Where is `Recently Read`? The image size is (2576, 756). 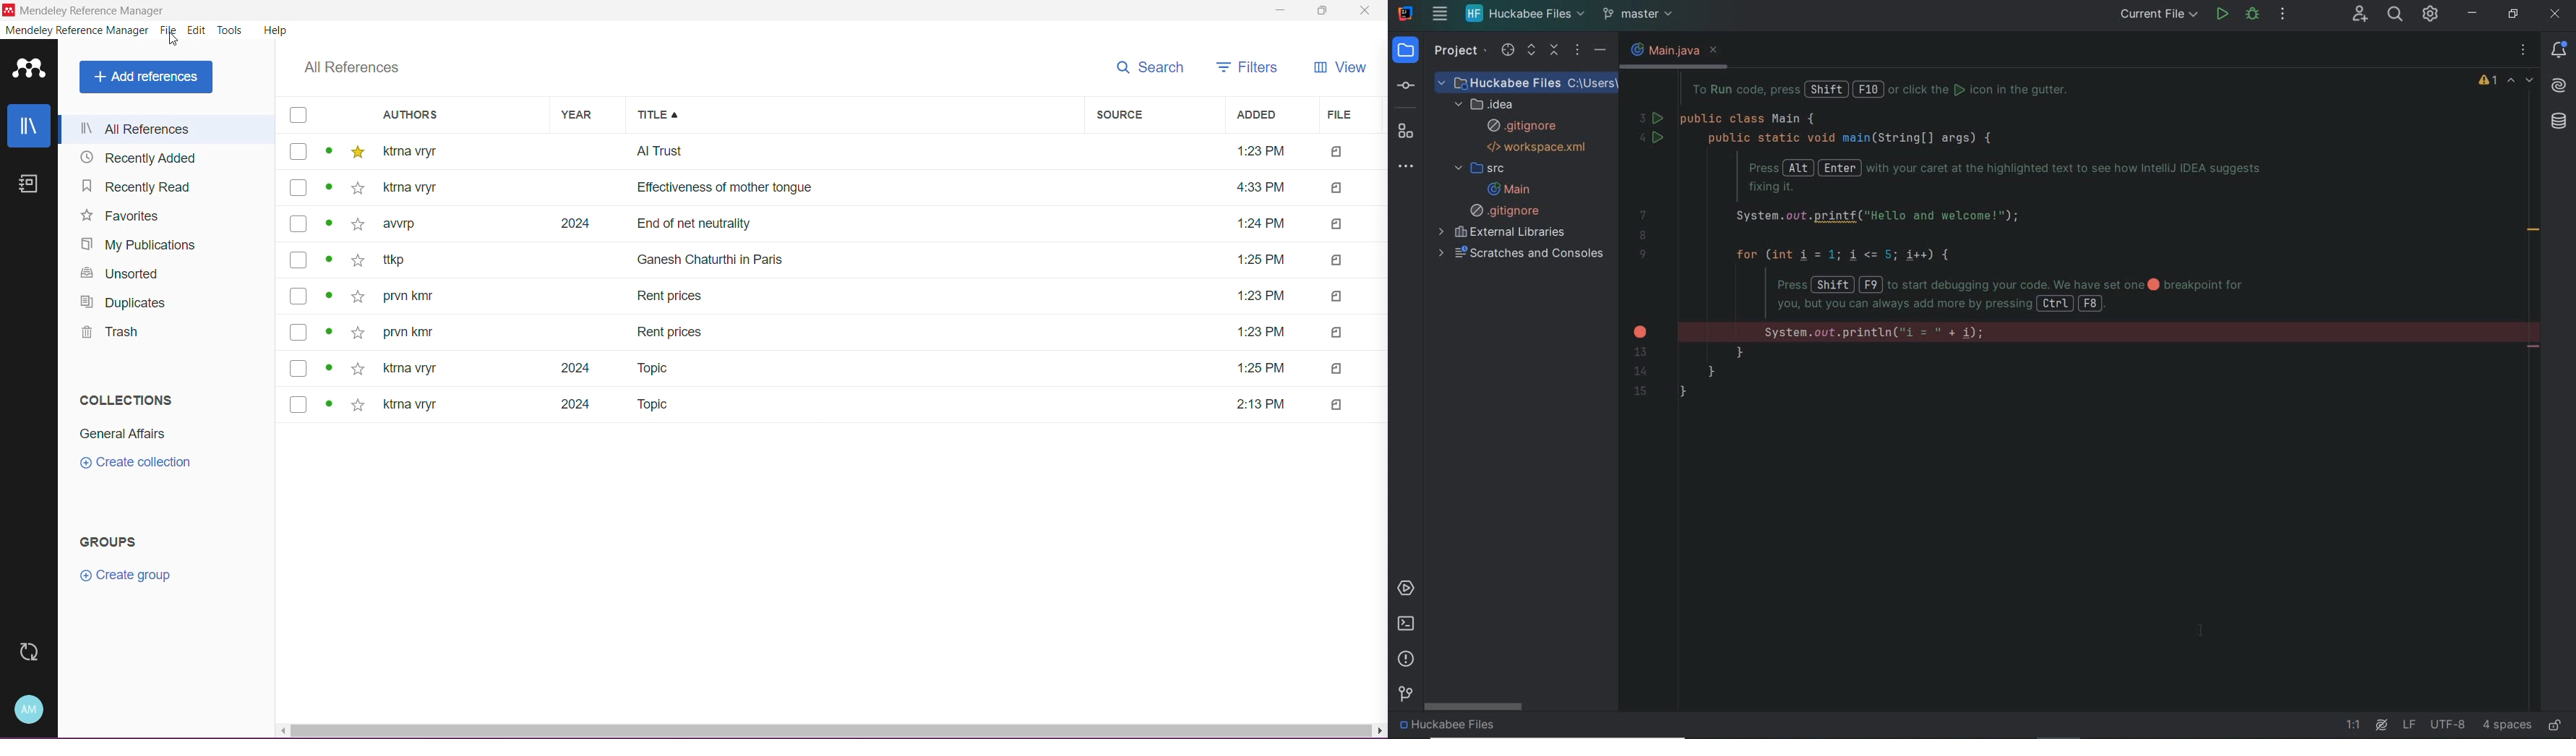
Recently Read is located at coordinates (133, 186).